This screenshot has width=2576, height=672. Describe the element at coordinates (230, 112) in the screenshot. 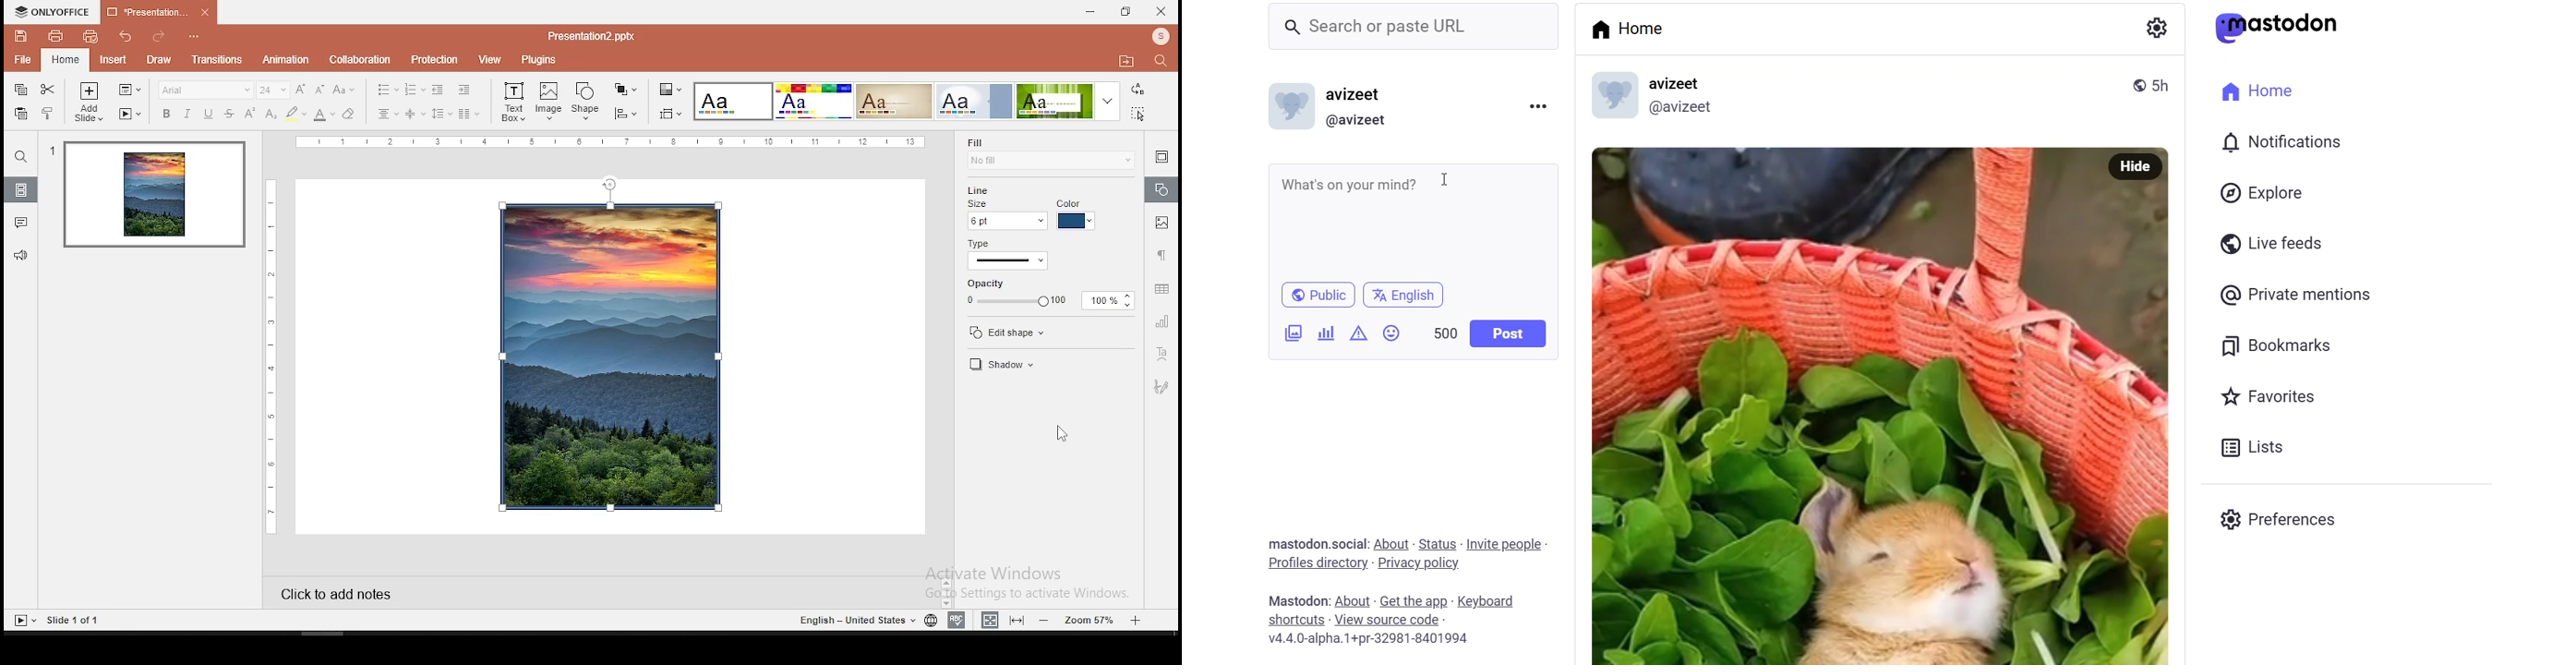

I see `strikethrough` at that location.